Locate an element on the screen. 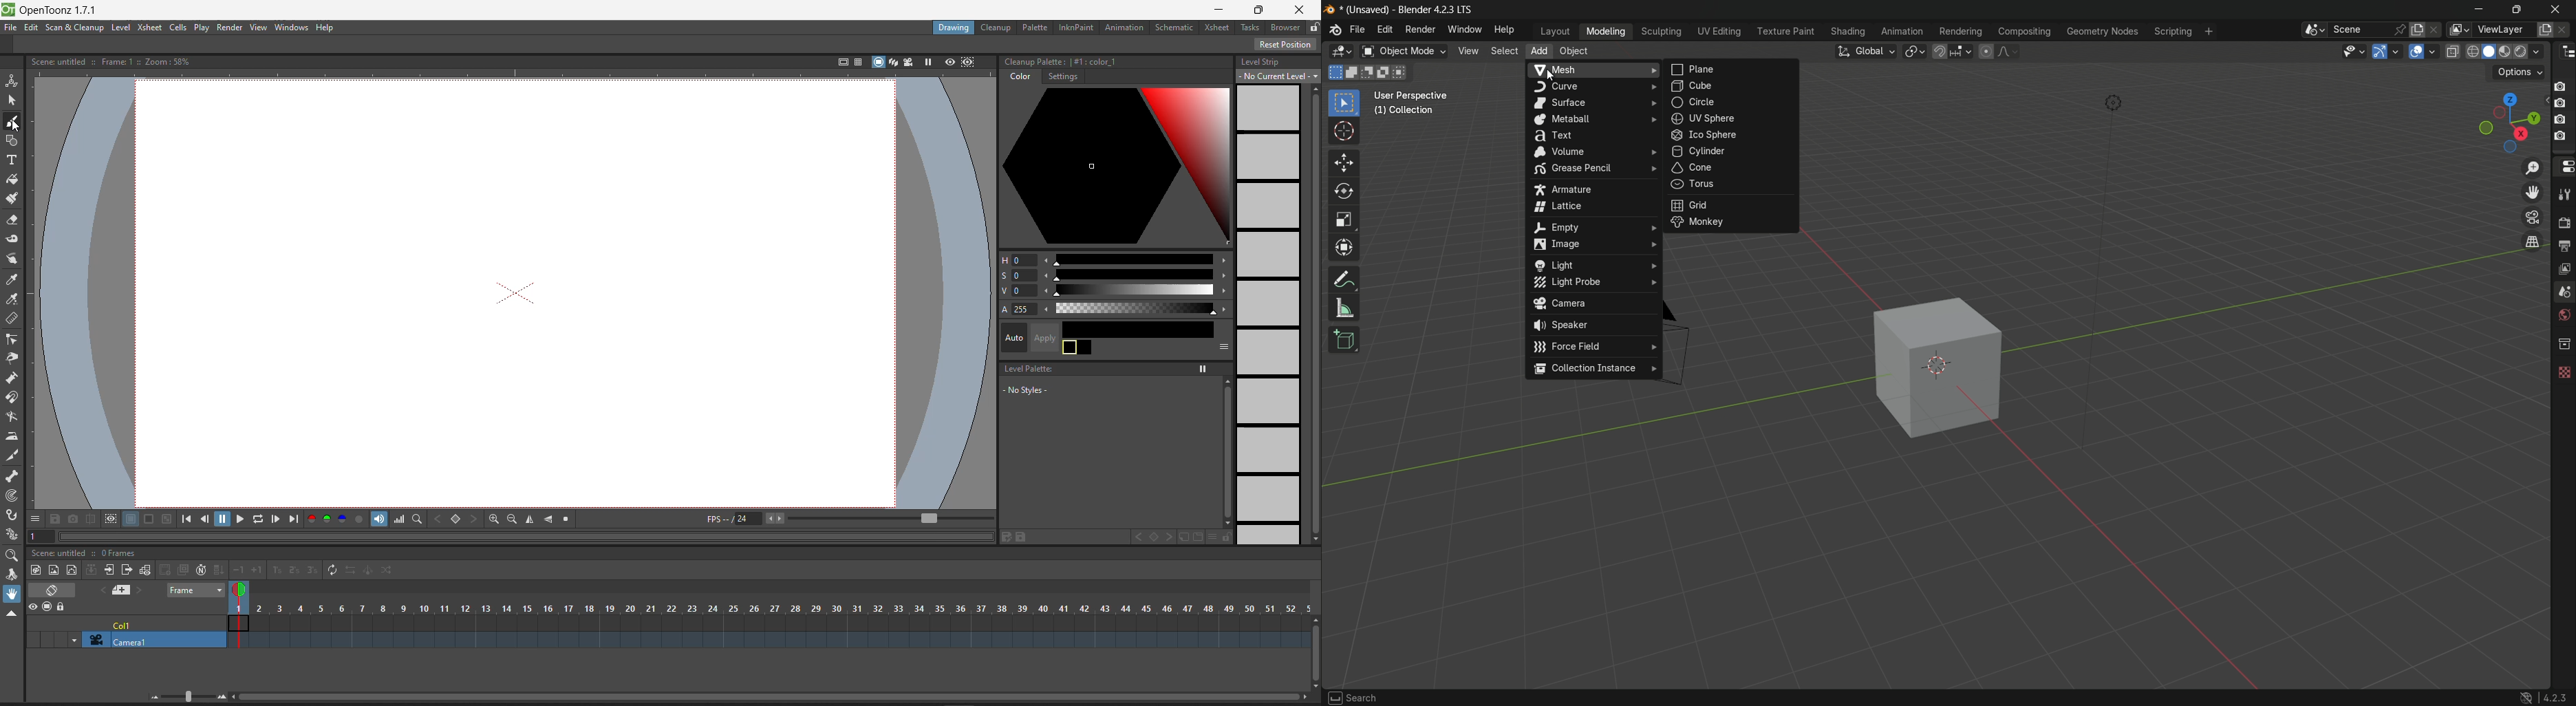  animation is located at coordinates (1125, 27).